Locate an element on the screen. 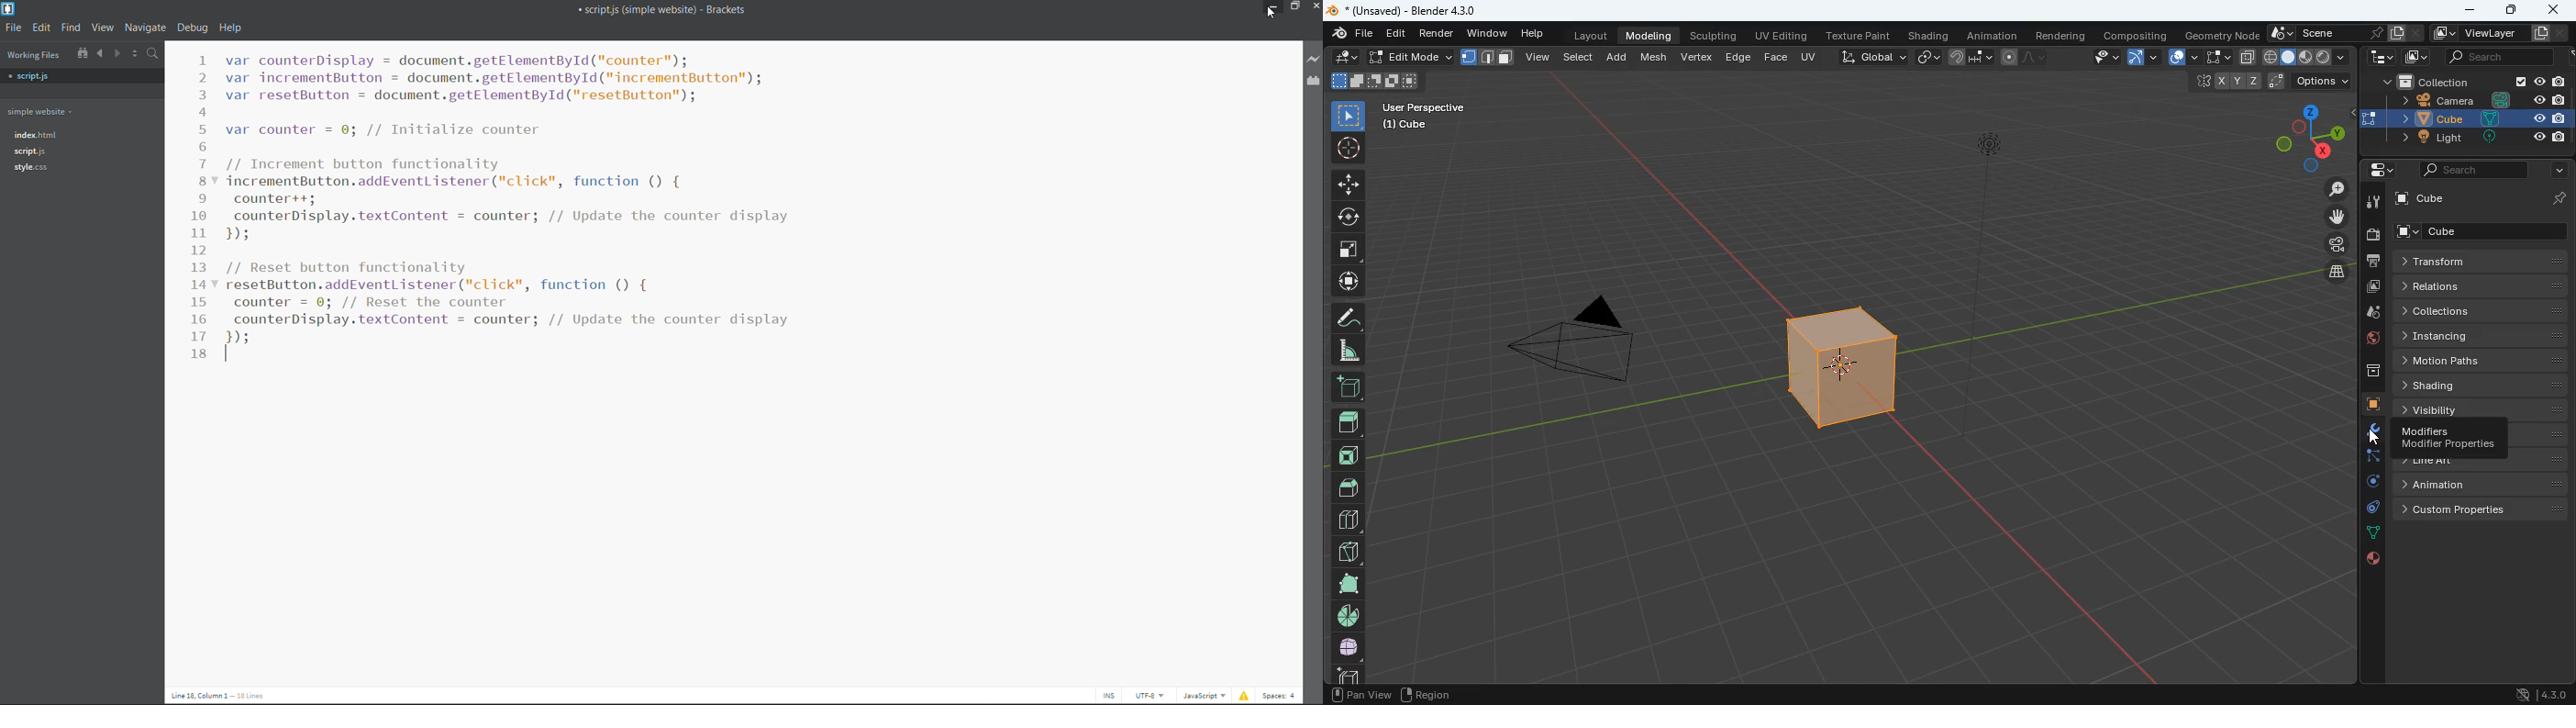  UTF-8 is located at coordinates (1147, 697).